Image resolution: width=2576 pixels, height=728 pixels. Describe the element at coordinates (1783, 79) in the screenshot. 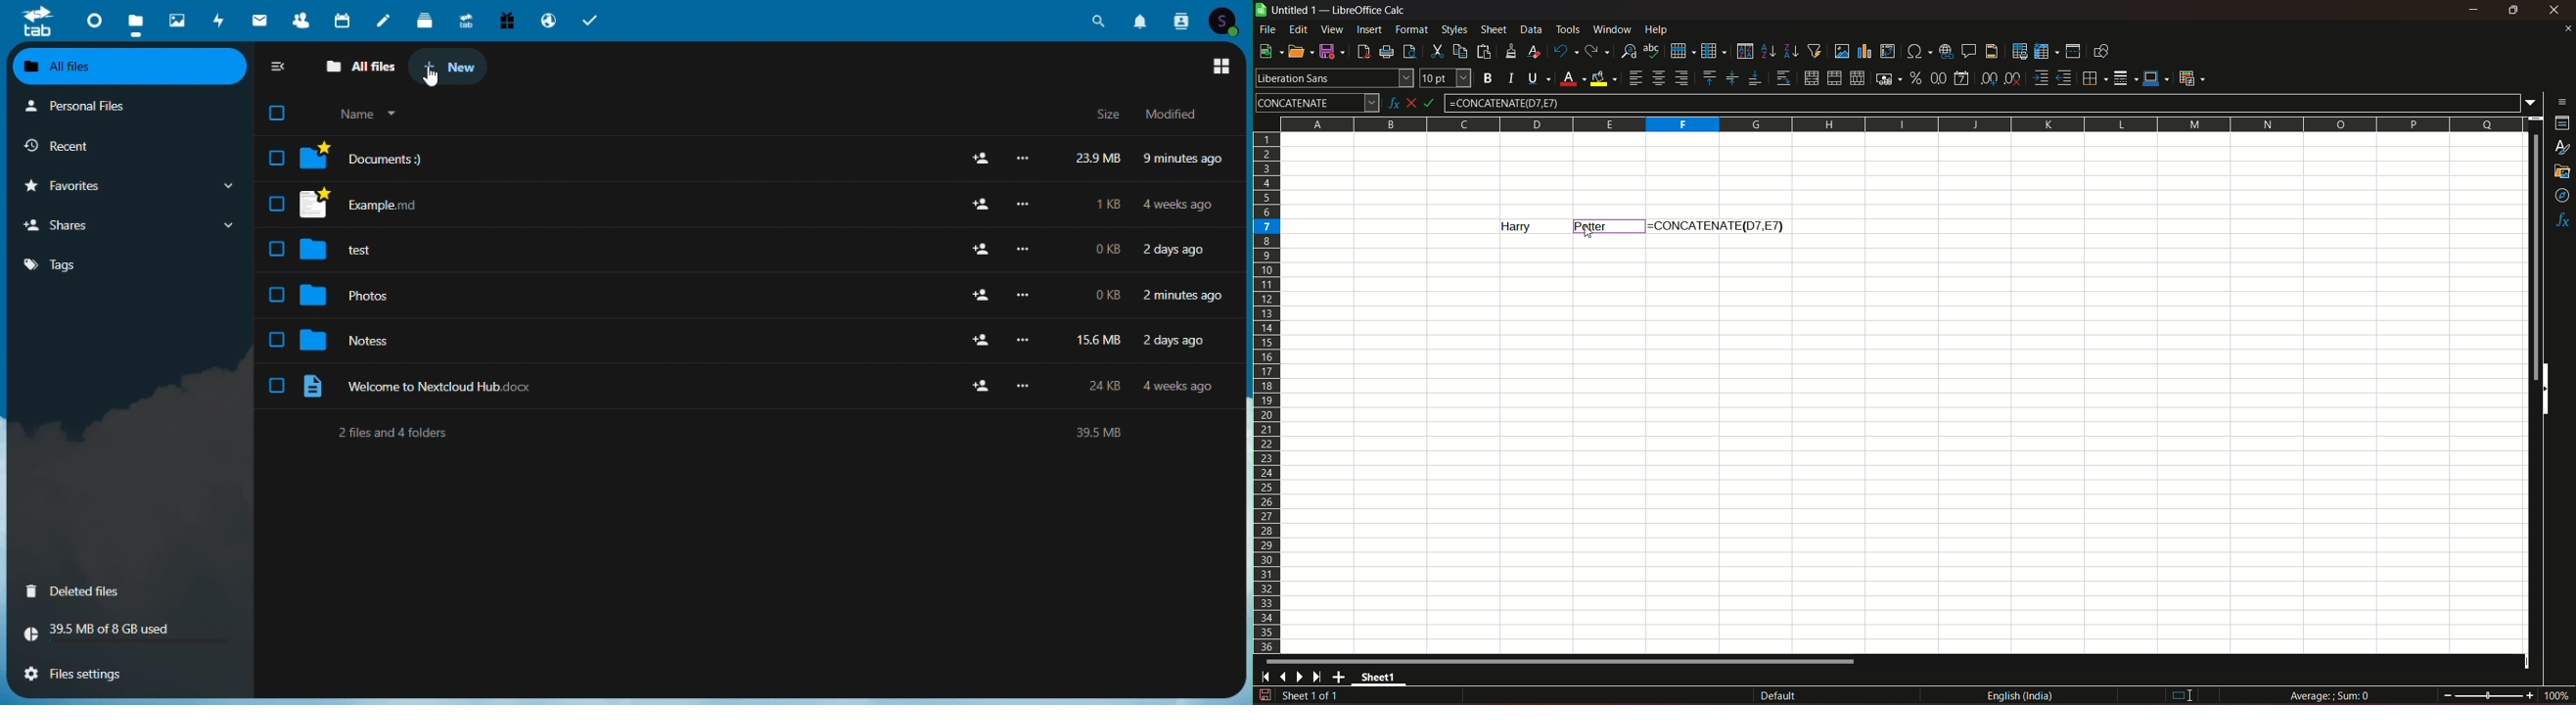

I see `wrap text` at that location.